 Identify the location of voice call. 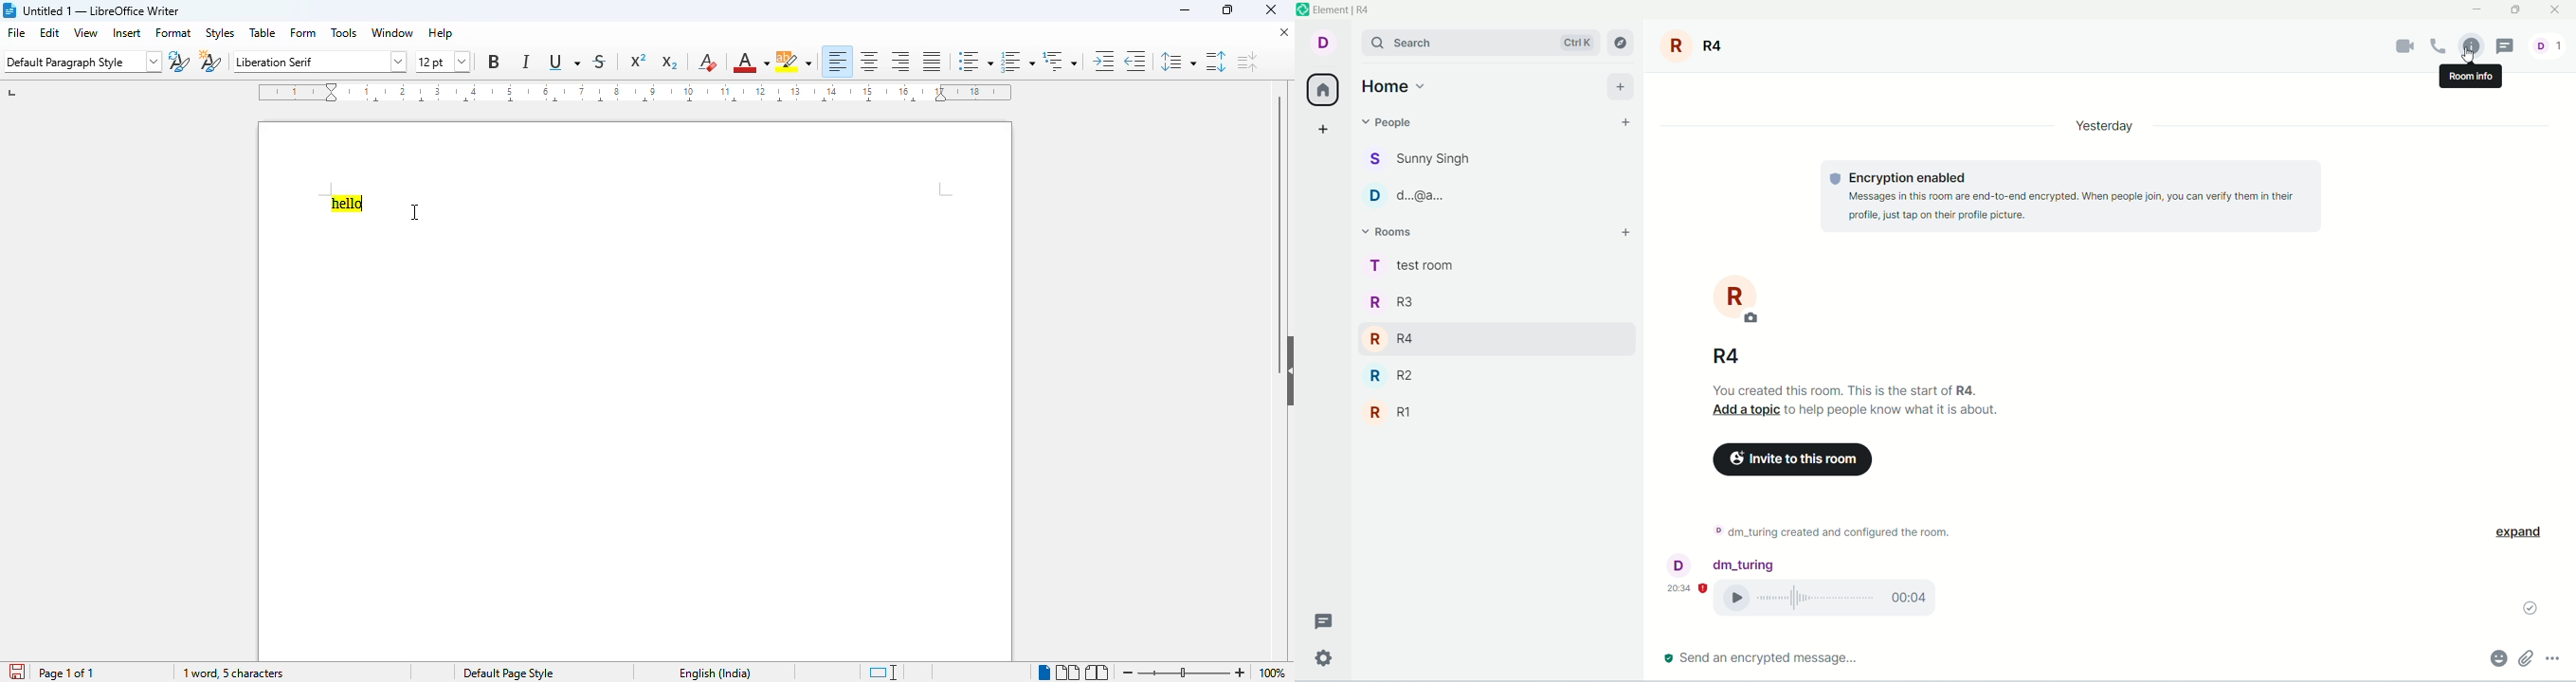
(1833, 600).